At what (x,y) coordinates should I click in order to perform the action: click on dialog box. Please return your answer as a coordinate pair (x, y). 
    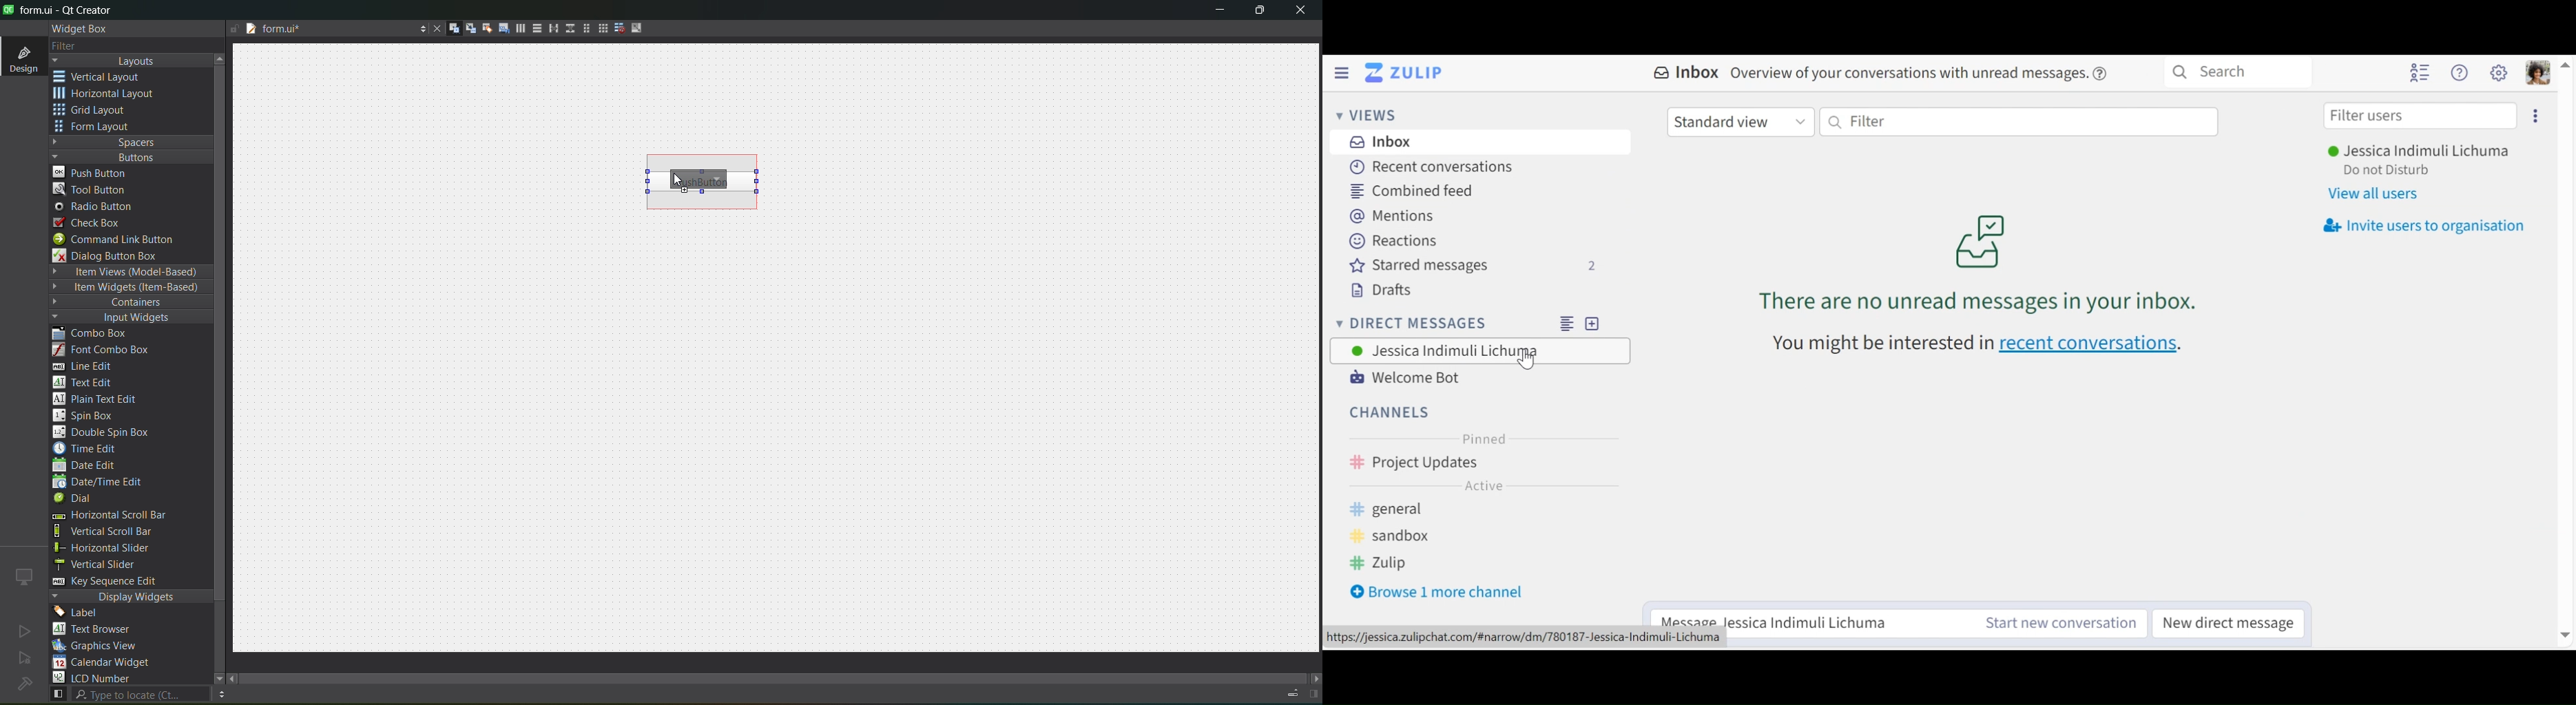
    Looking at the image, I should click on (115, 255).